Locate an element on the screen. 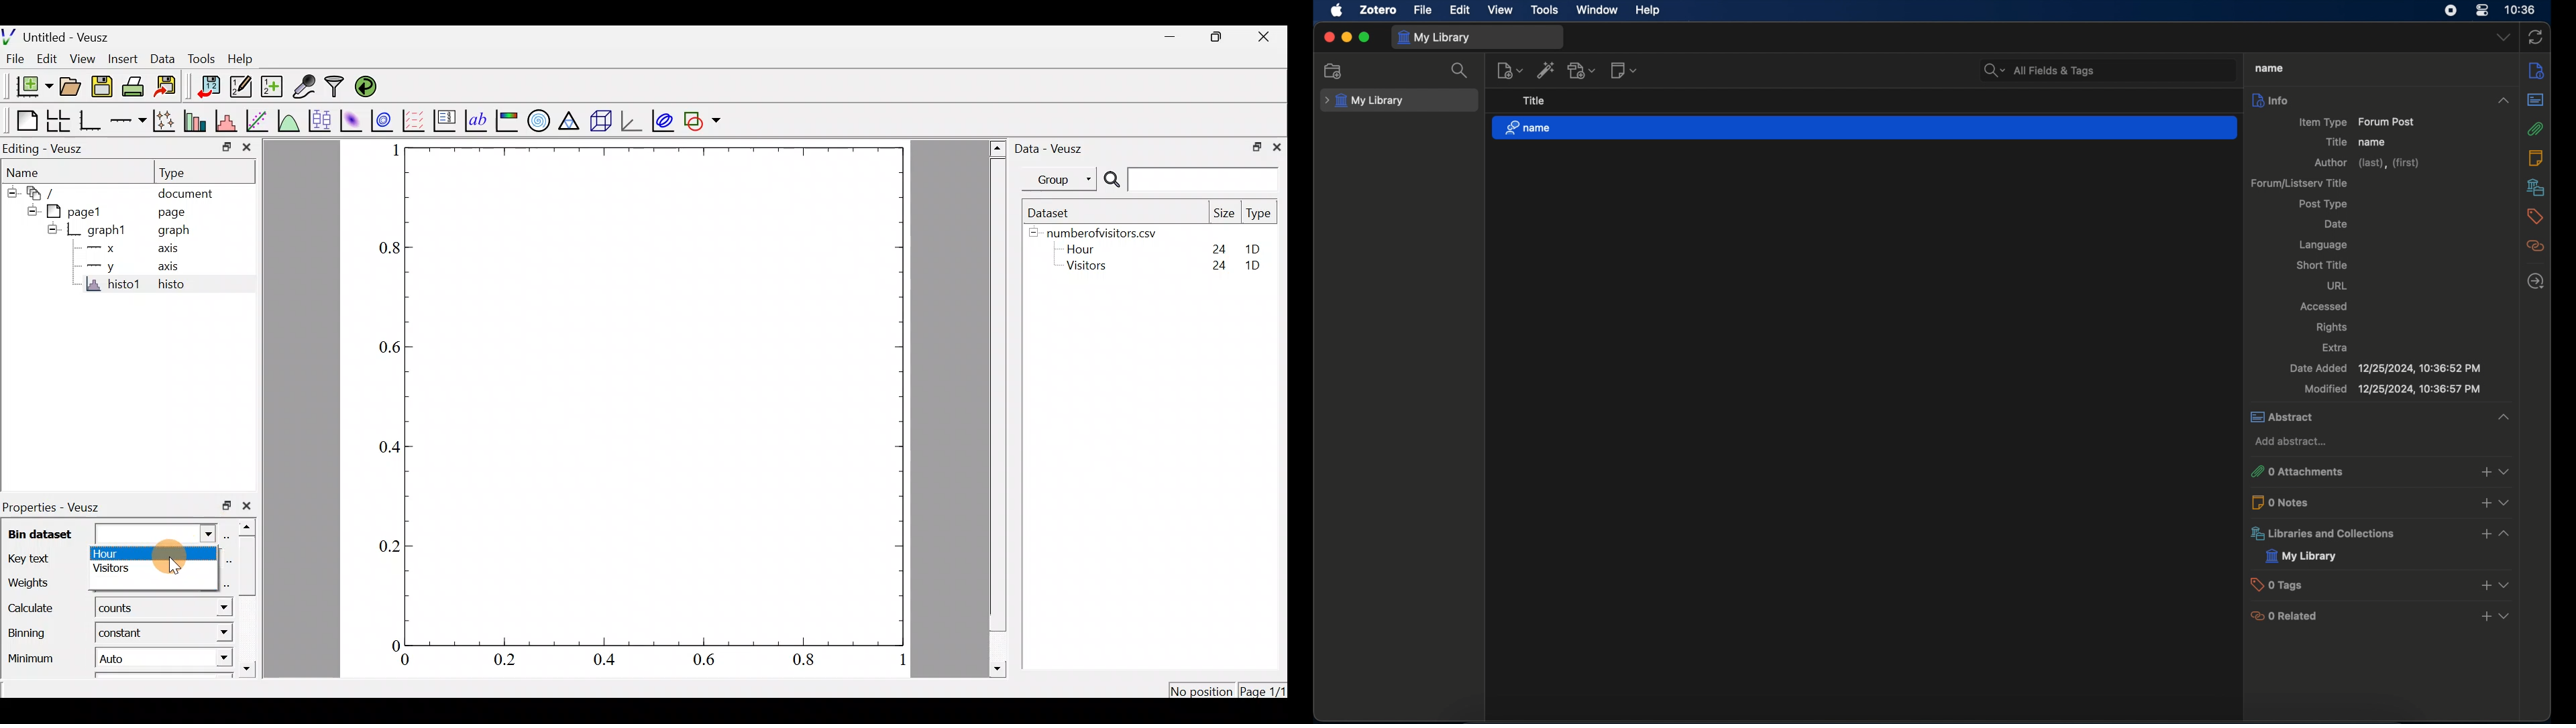  sync is located at coordinates (2536, 37).